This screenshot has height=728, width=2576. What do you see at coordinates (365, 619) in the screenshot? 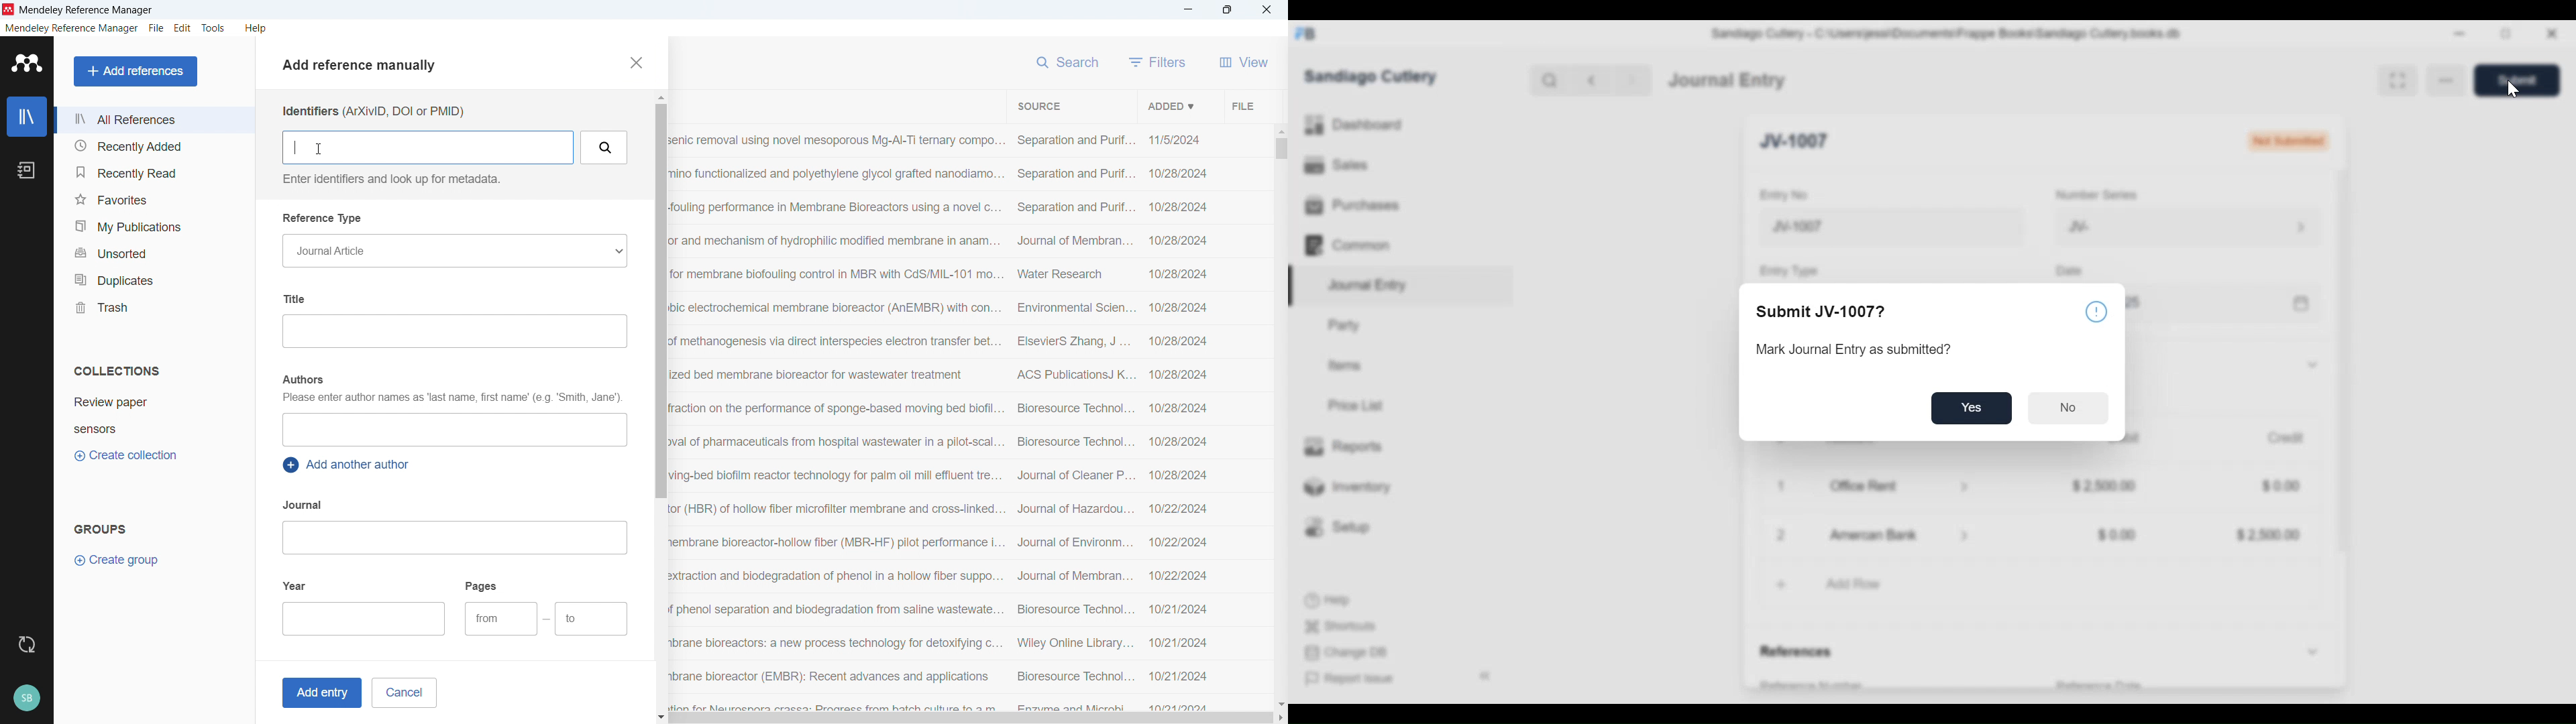
I see `Add year of publication ` at bounding box center [365, 619].